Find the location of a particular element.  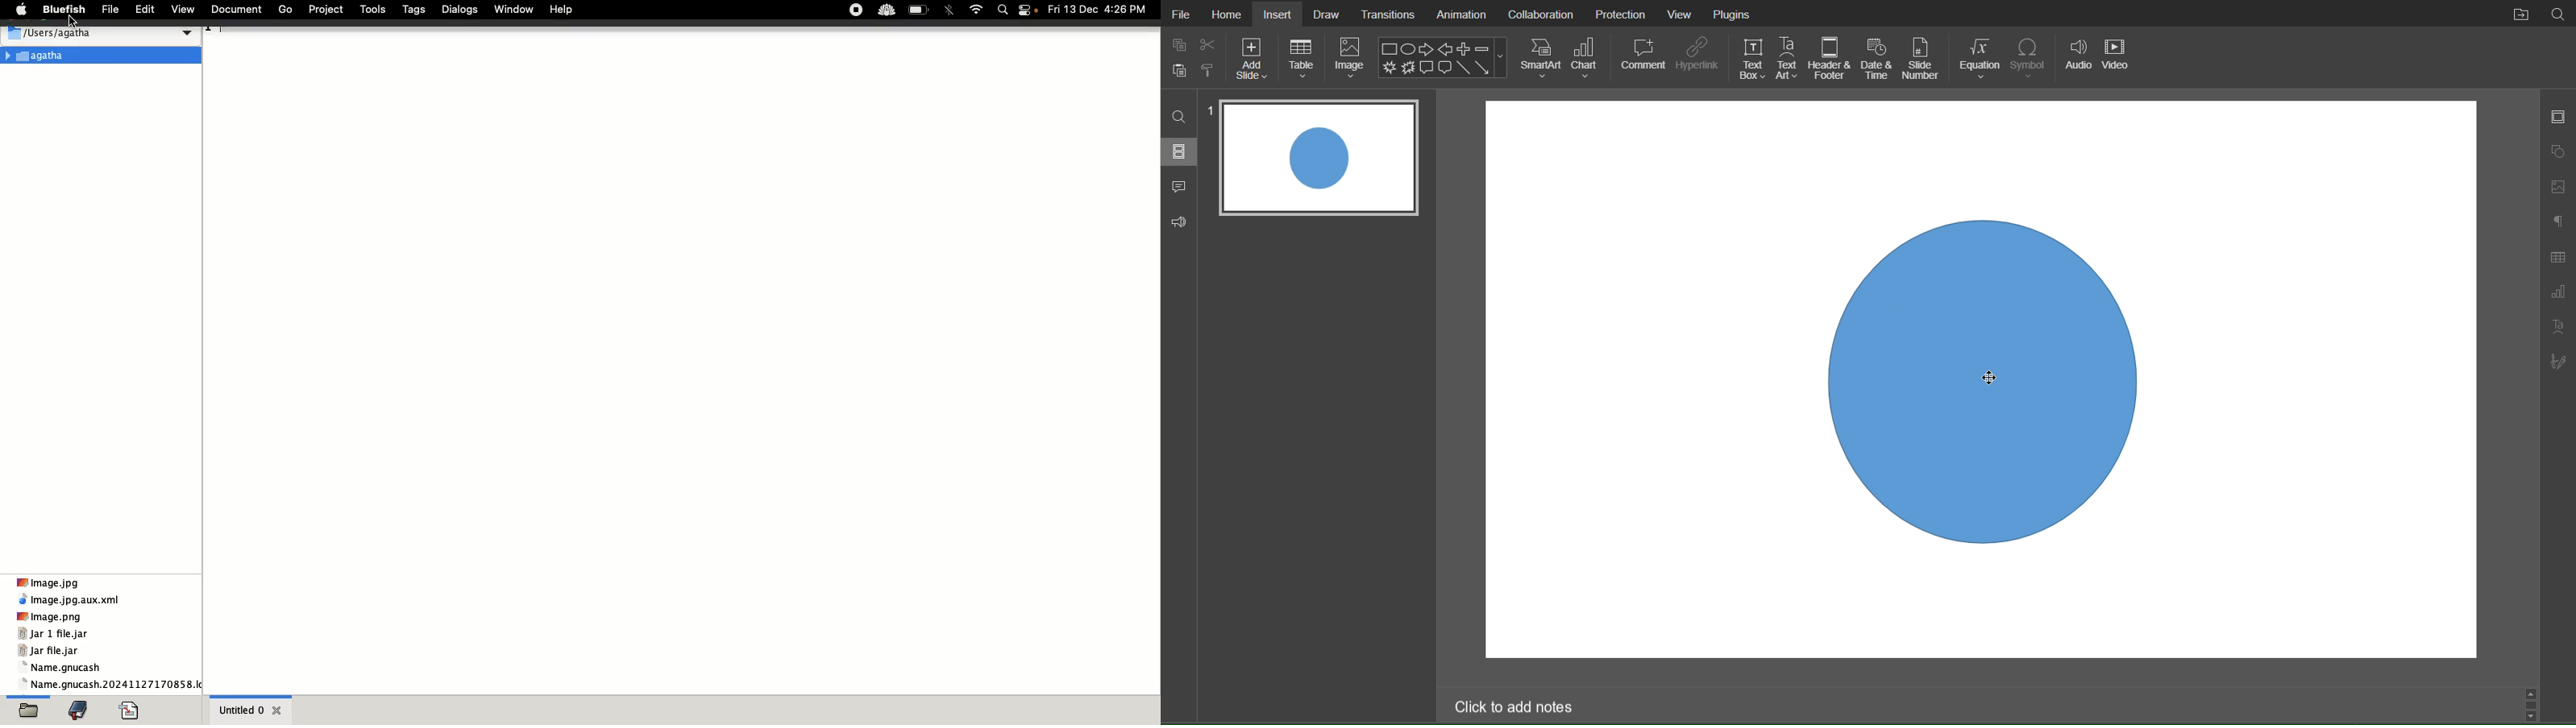

Bluefish is located at coordinates (62, 10).